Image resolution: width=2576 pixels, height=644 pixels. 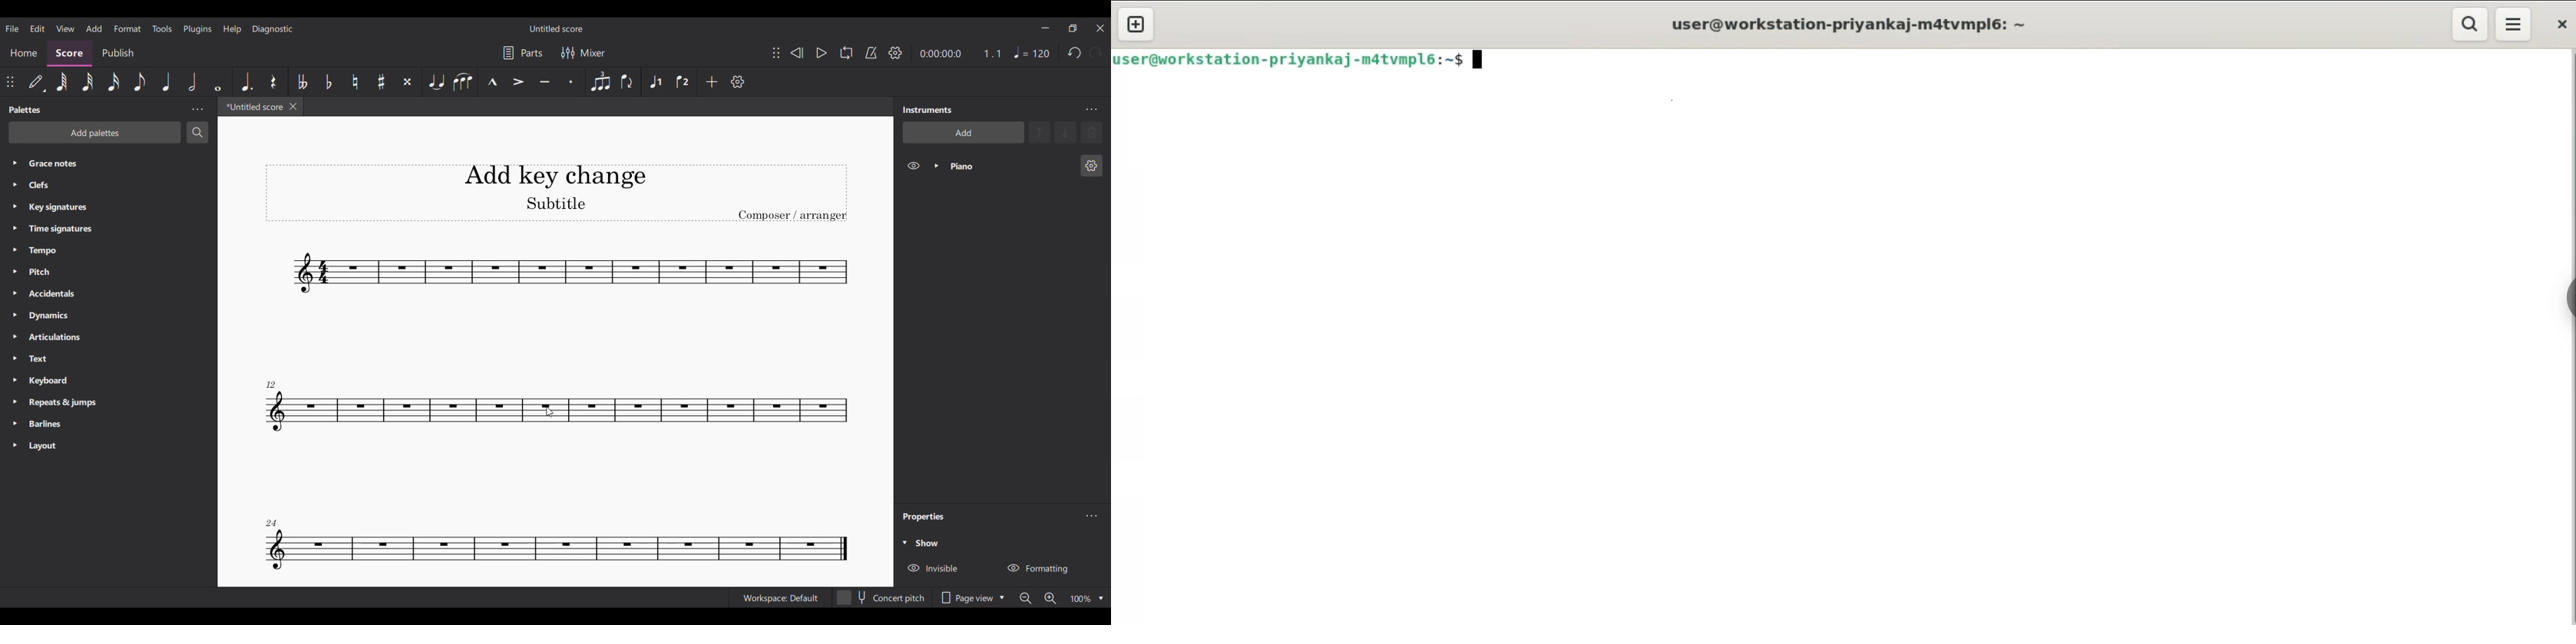 What do you see at coordinates (1080, 599) in the screenshot?
I see `Current zoom factor` at bounding box center [1080, 599].